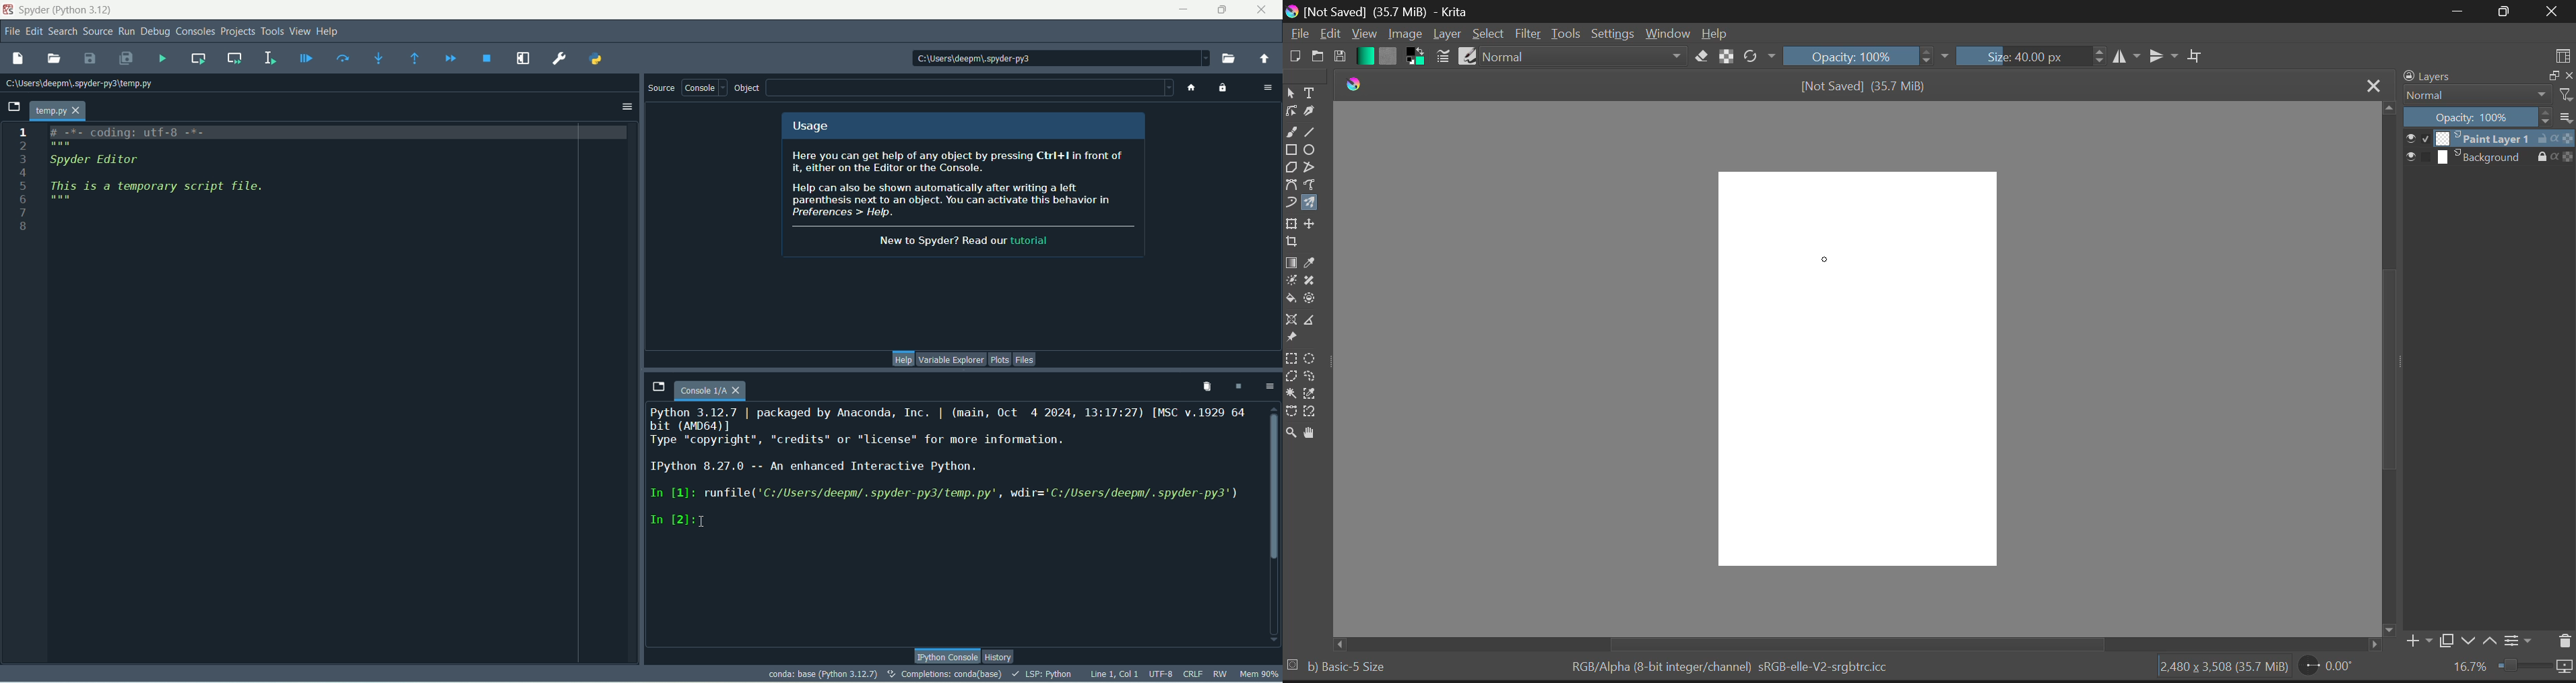  I want to click on Colors in Use, so click(1415, 56).